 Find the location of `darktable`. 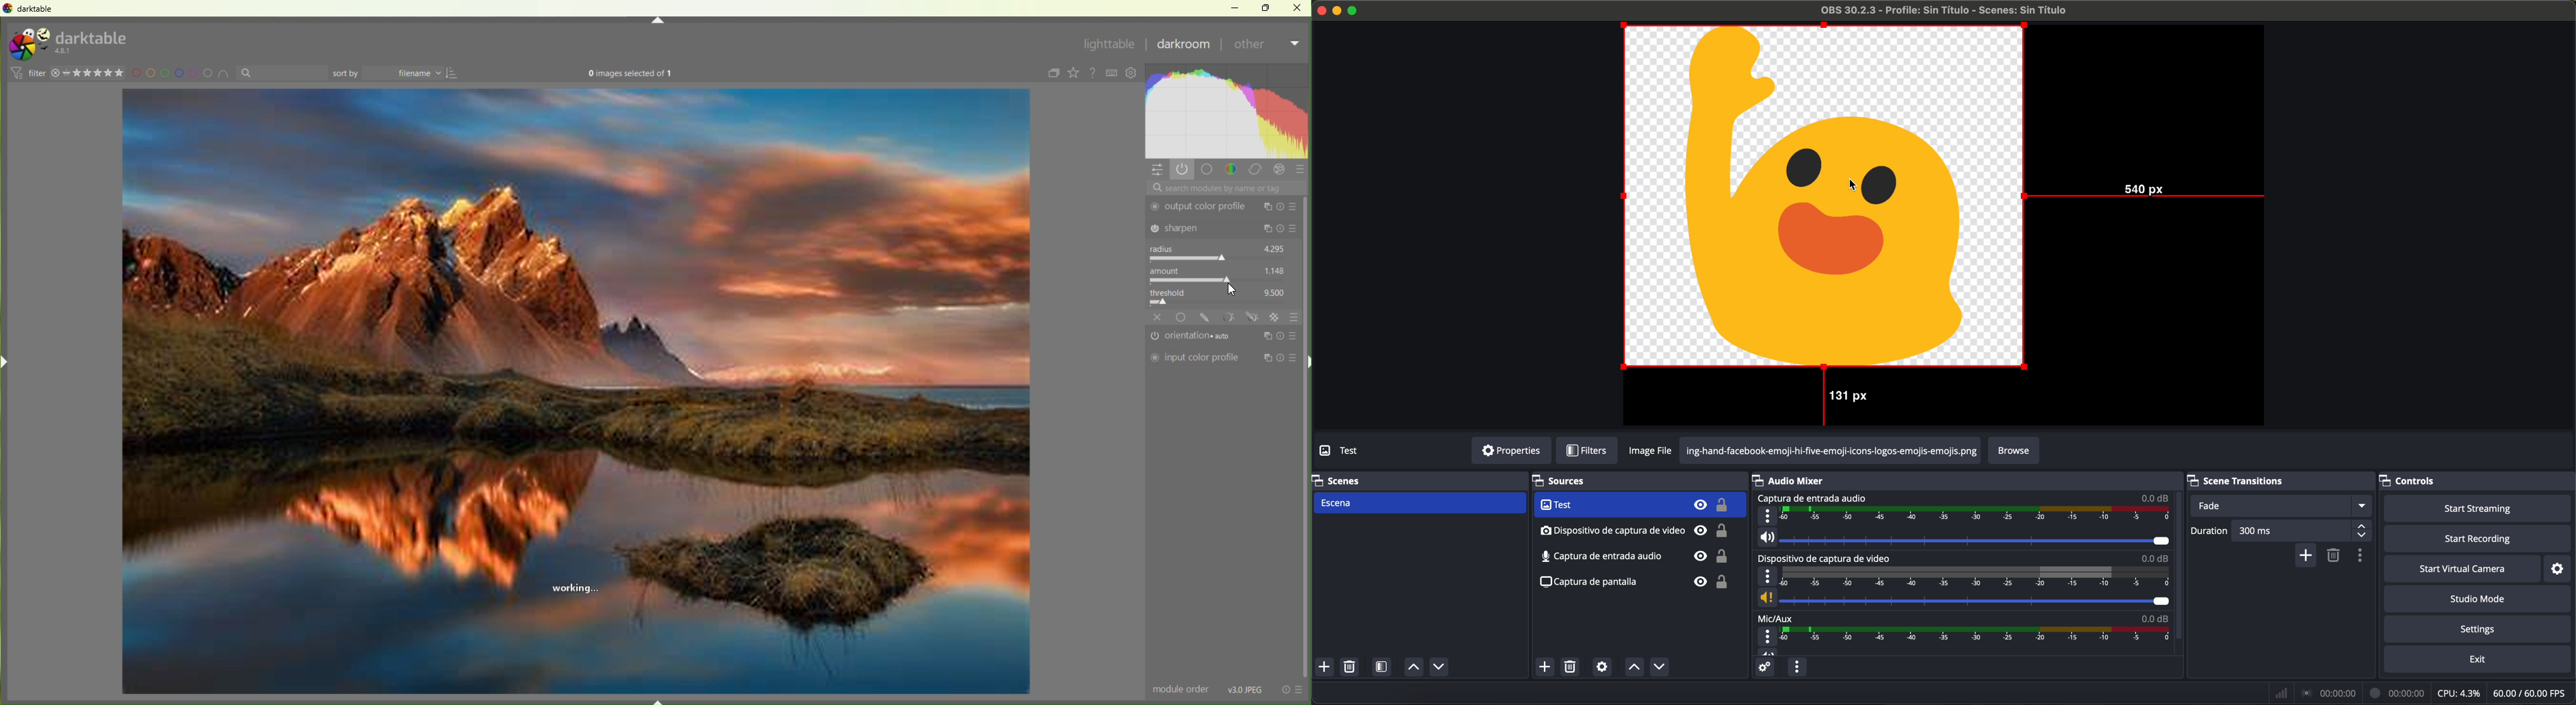

darktable is located at coordinates (93, 36).